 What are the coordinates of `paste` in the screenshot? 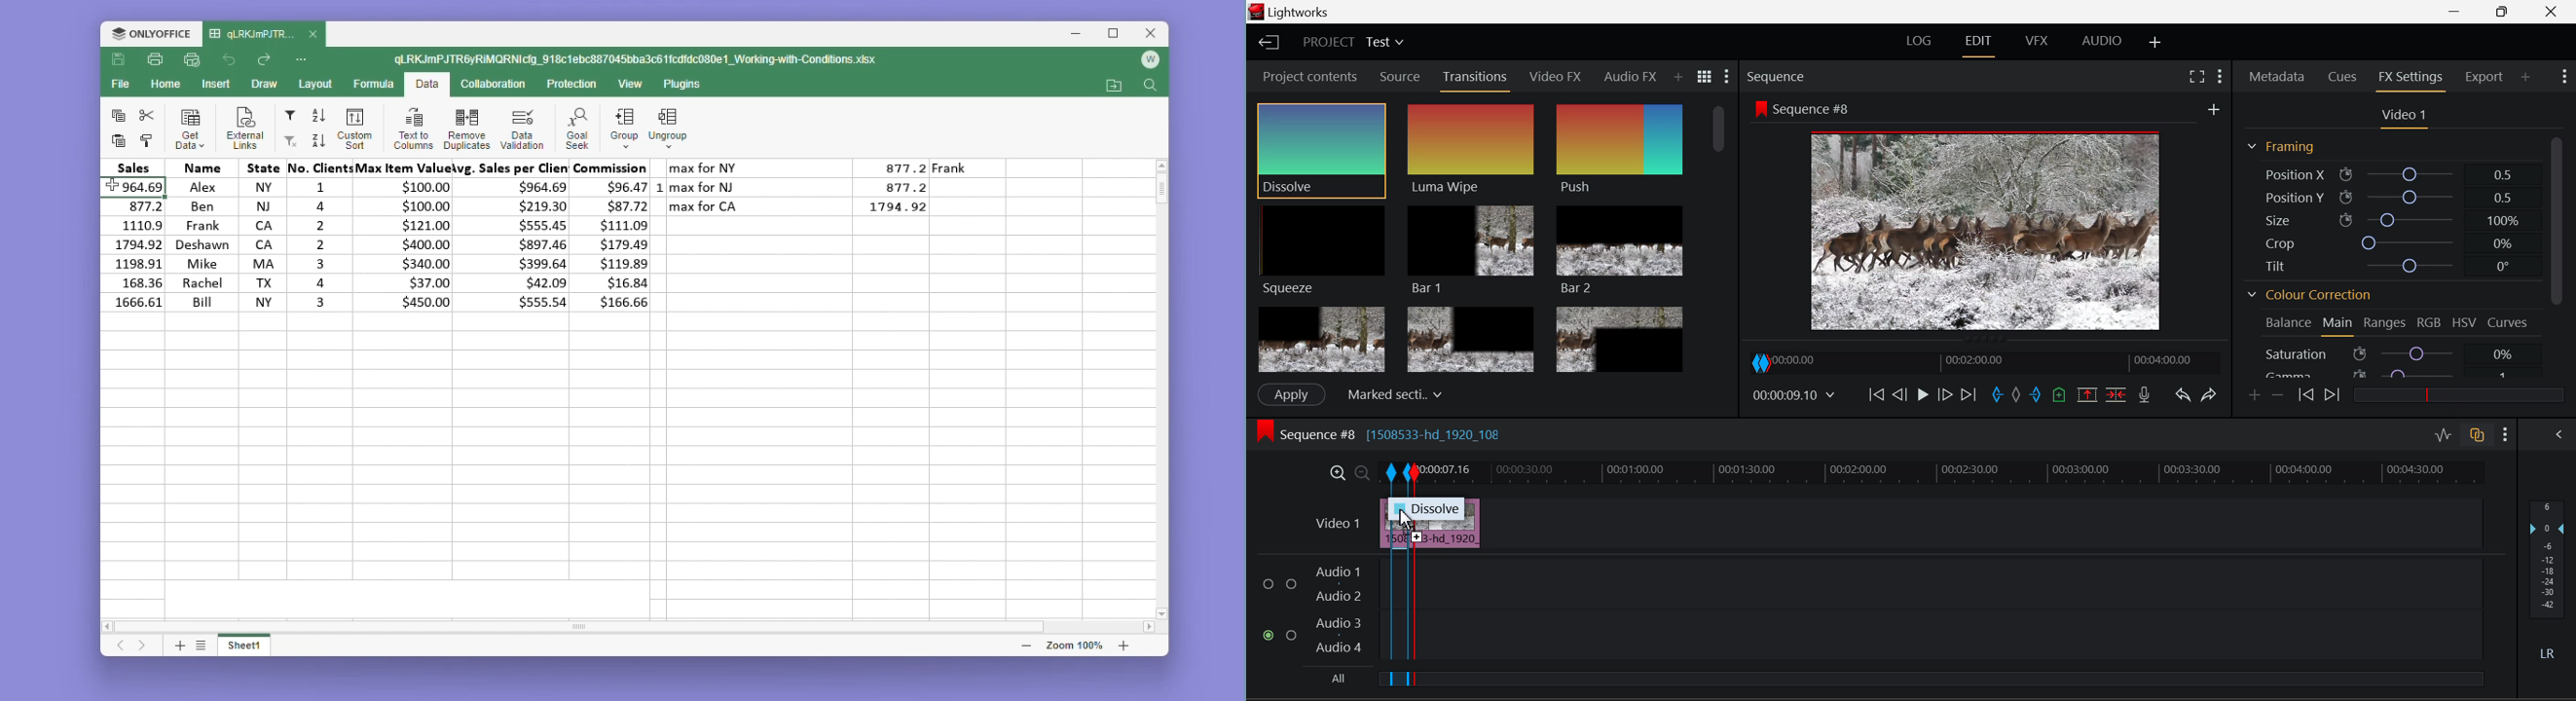 It's located at (116, 140).